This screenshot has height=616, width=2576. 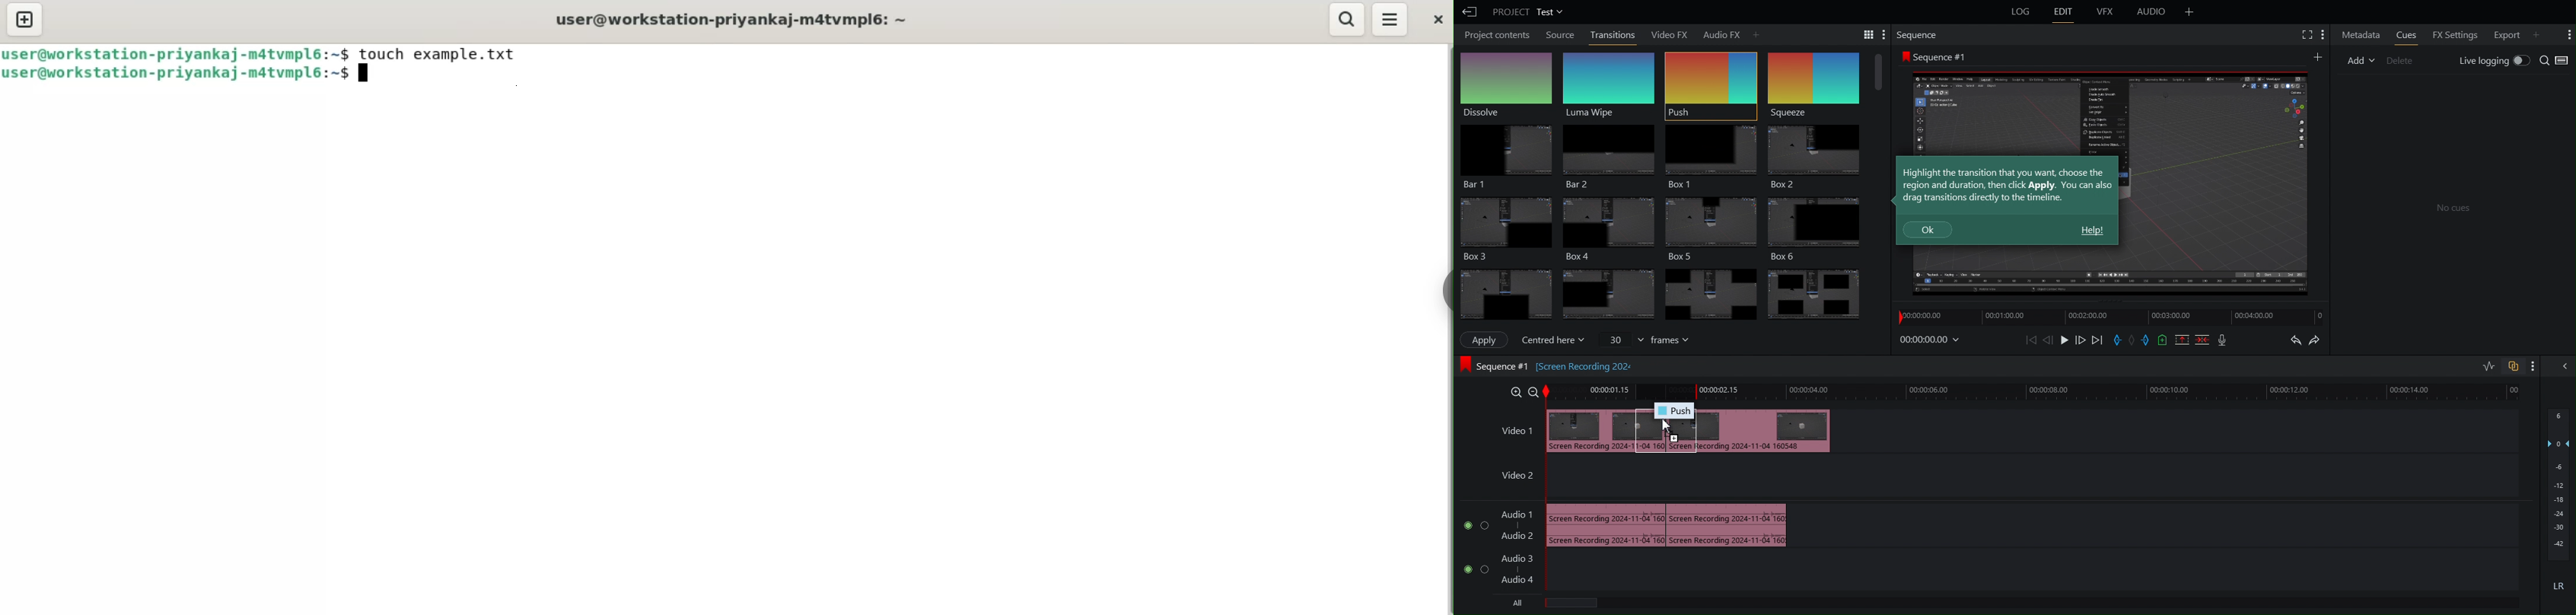 What do you see at coordinates (2008, 184) in the screenshot?
I see `Highlight the transition that you want, choose the
region and duration, then click Apply. You can also
drag transitions directly to the timeline.` at bounding box center [2008, 184].